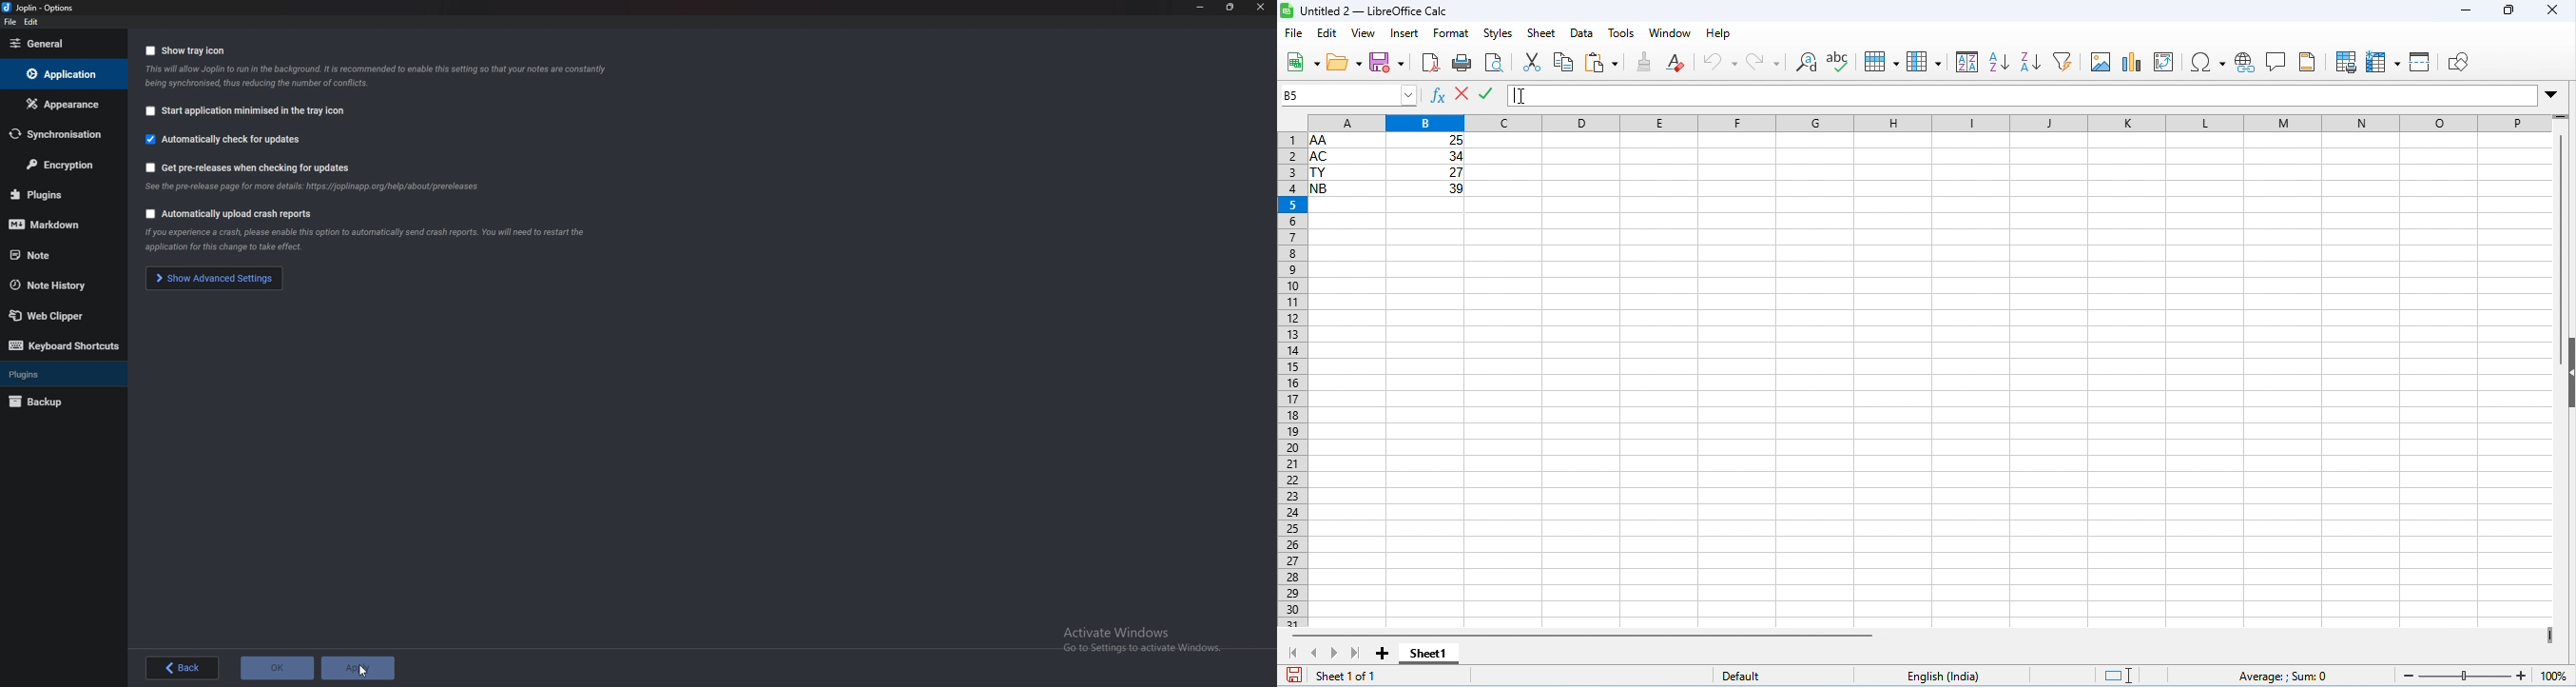 Image resolution: width=2576 pixels, height=700 pixels. I want to click on split window, so click(2422, 62).